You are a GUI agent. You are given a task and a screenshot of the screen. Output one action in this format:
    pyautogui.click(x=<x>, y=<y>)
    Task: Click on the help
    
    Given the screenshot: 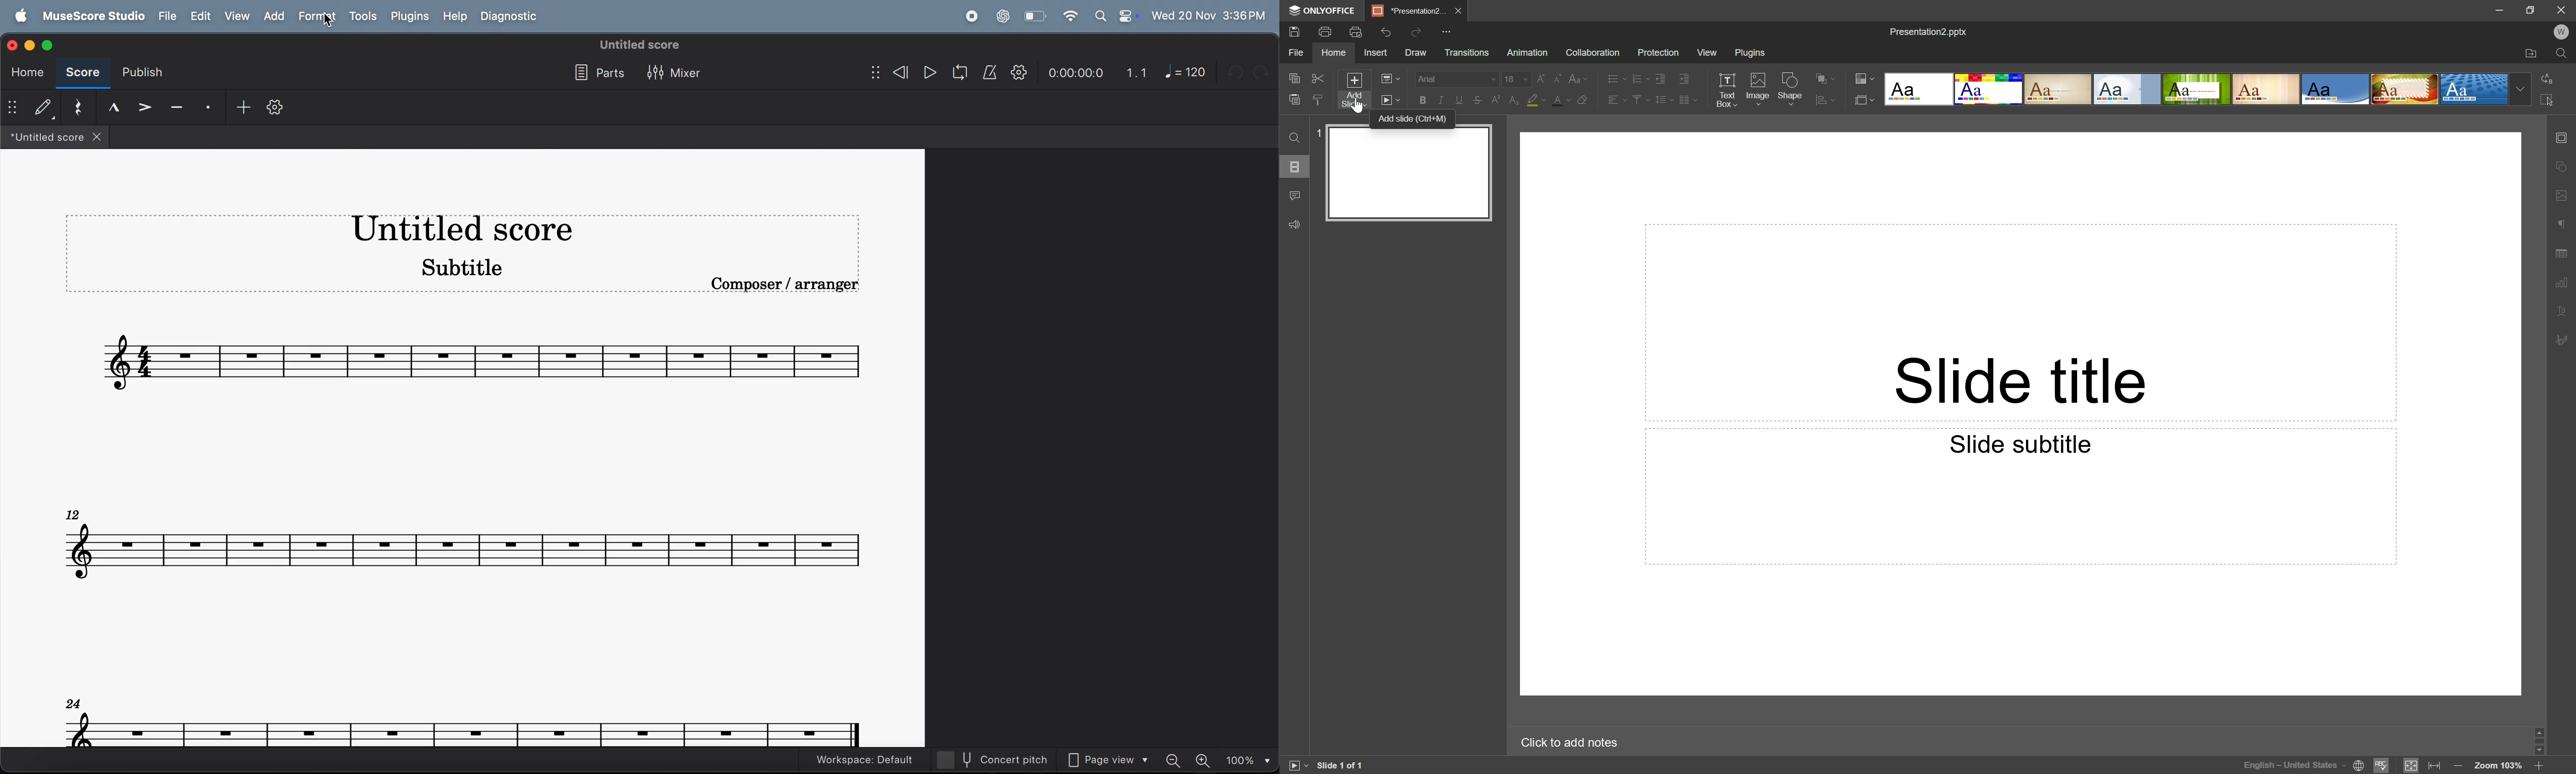 What is the action you would take?
    pyautogui.click(x=453, y=17)
    